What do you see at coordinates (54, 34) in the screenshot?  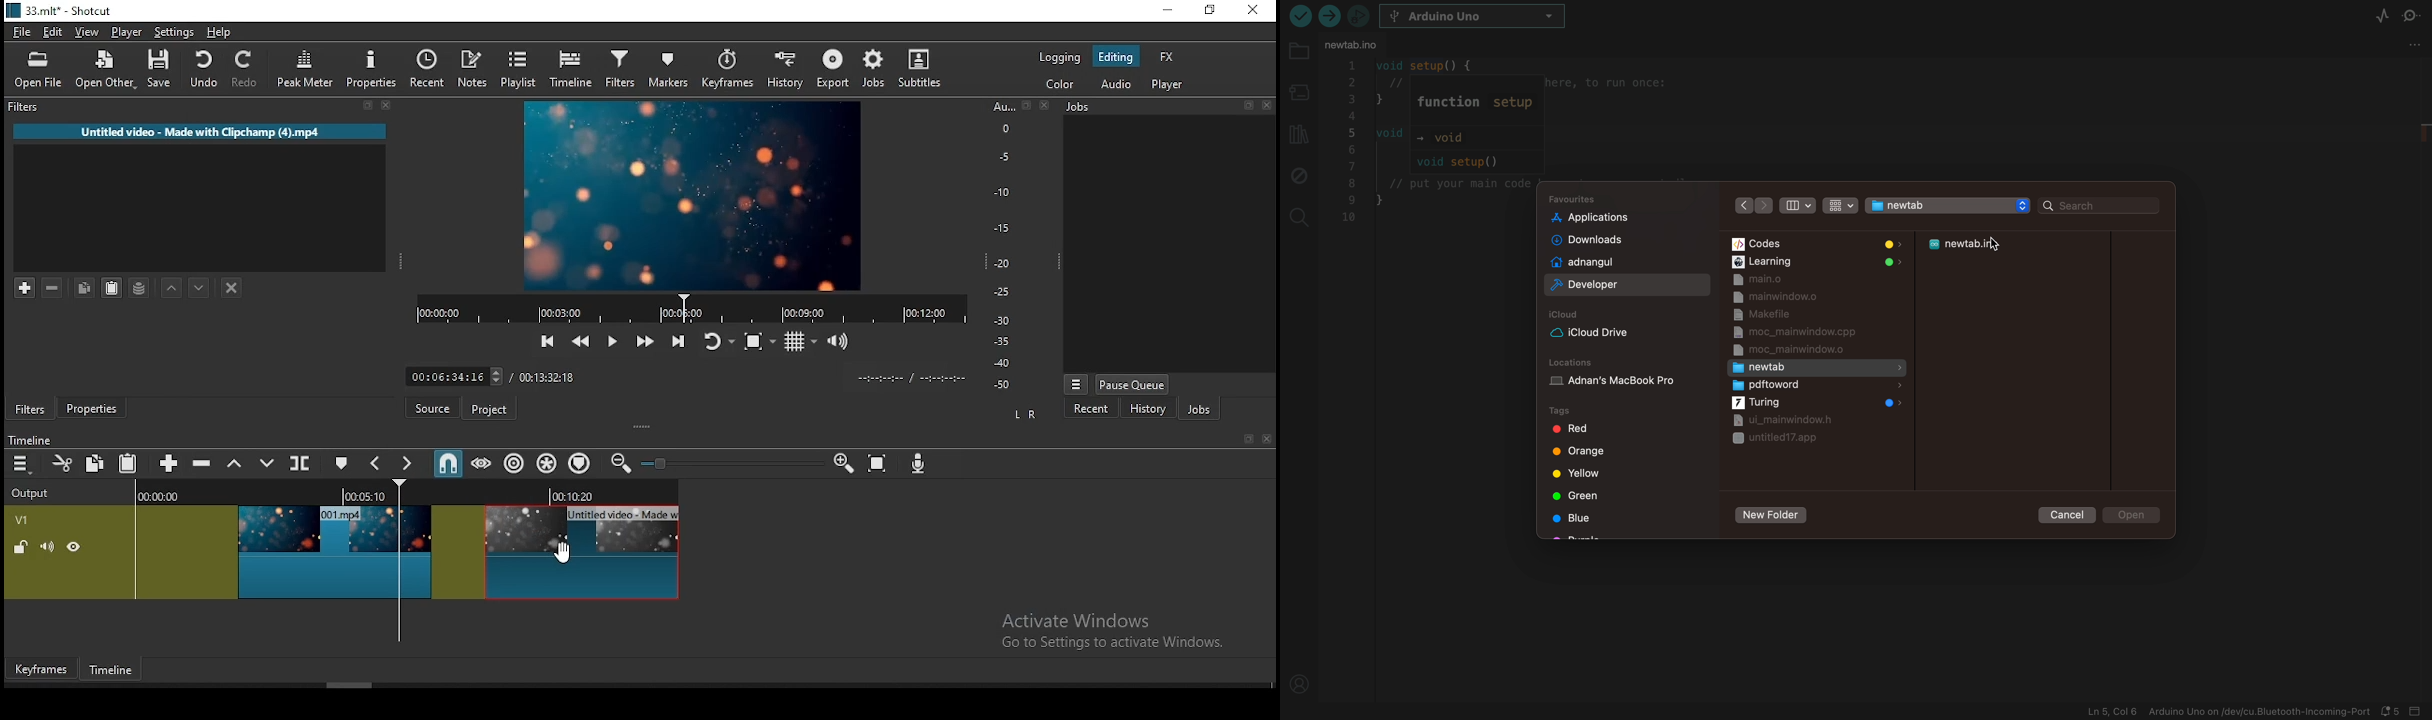 I see `edit` at bounding box center [54, 34].